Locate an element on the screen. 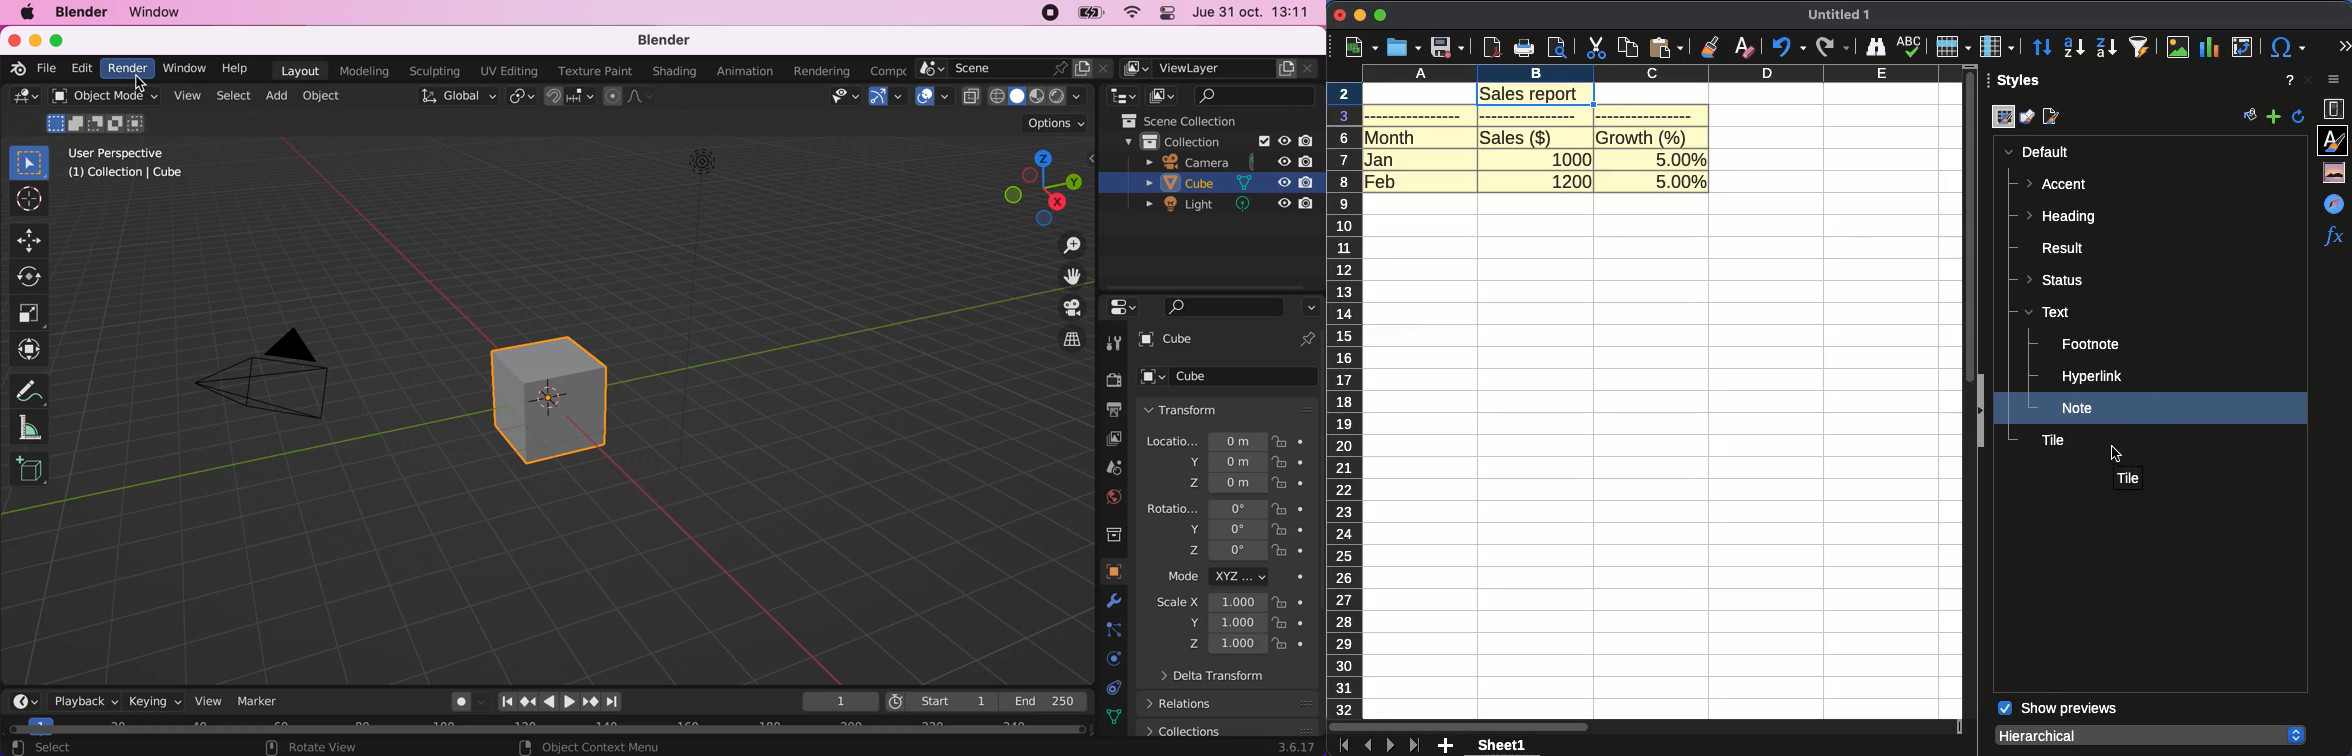 The height and width of the screenshot is (756, 2352). sales($) is located at coordinates (1516, 137).